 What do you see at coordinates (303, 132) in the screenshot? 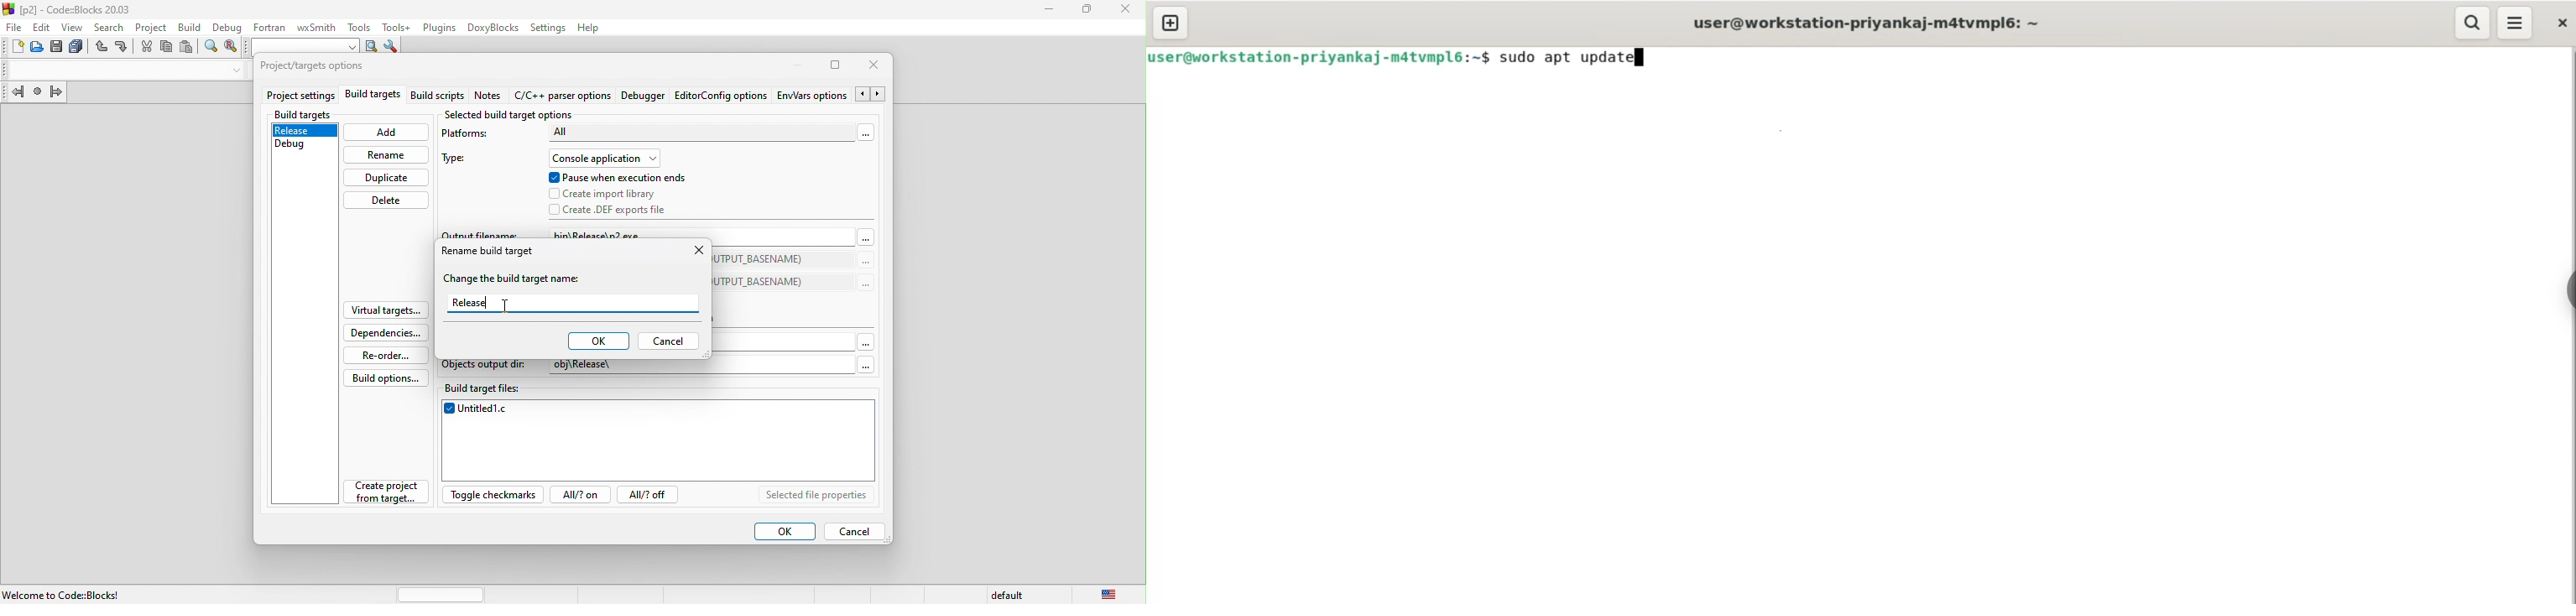
I see `release` at bounding box center [303, 132].